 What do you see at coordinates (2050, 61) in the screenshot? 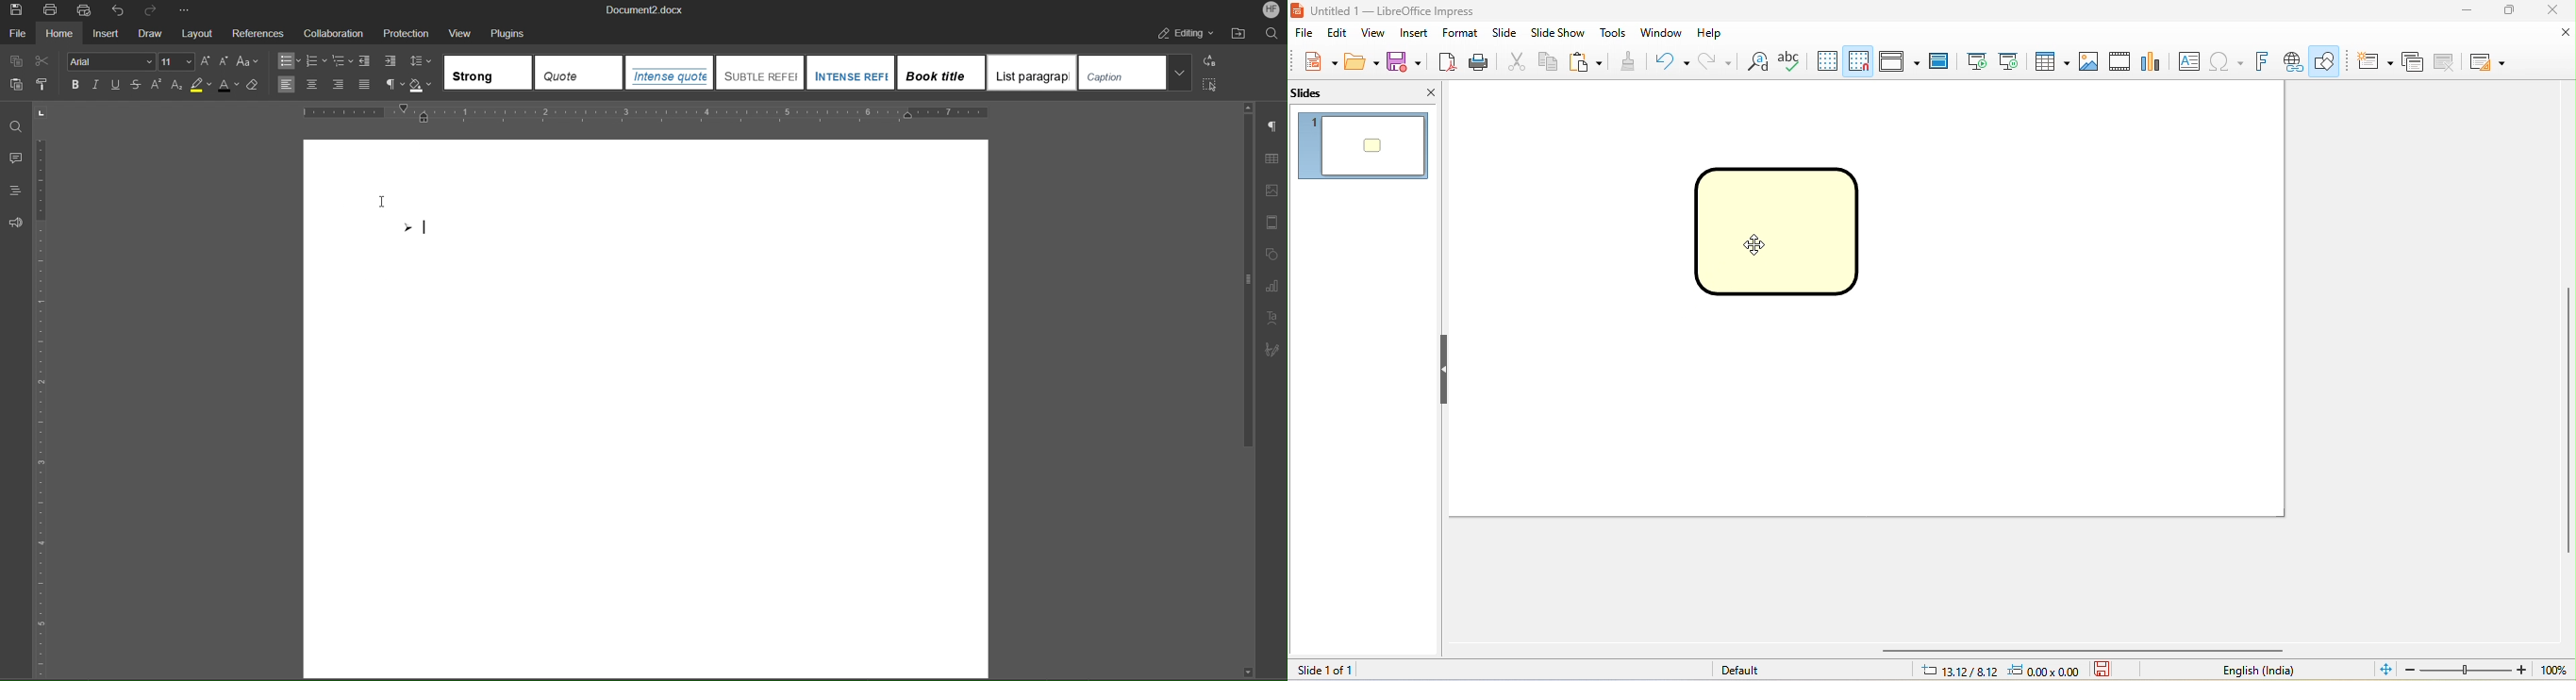
I see `table` at bounding box center [2050, 61].